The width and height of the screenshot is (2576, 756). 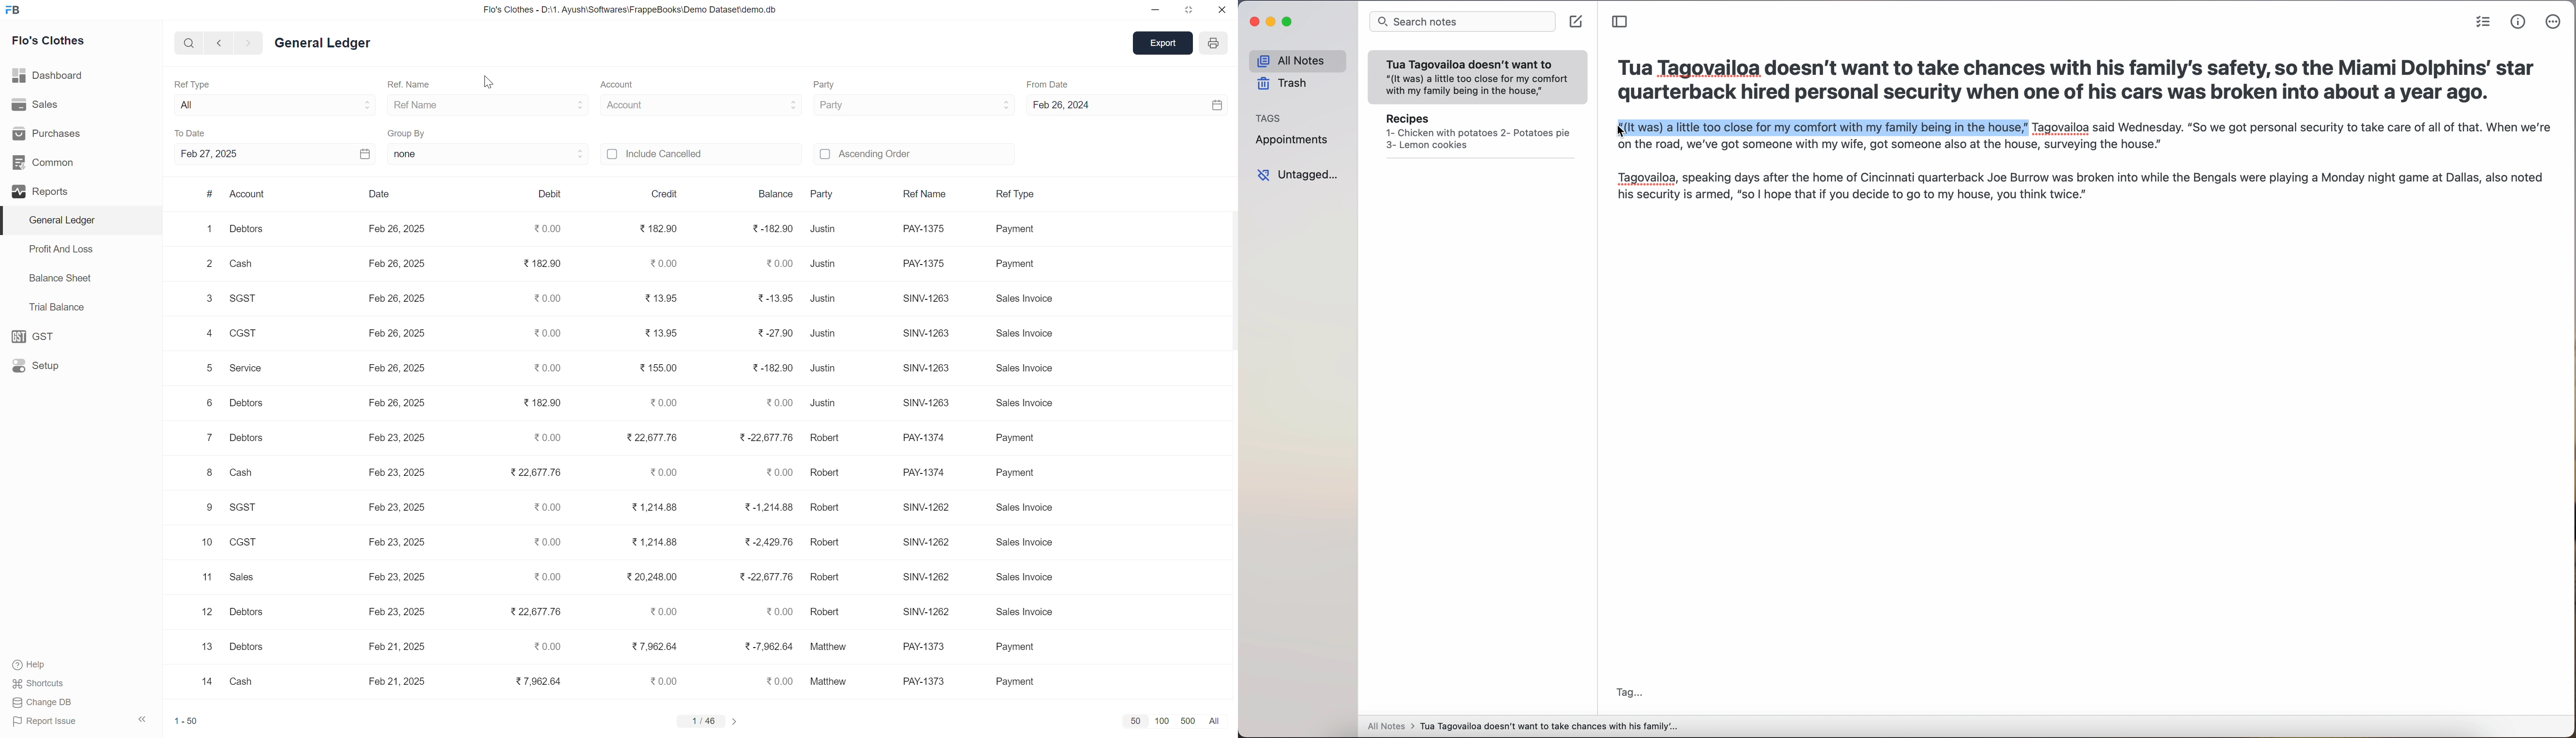 What do you see at coordinates (2519, 22) in the screenshot?
I see `metrics` at bounding box center [2519, 22].